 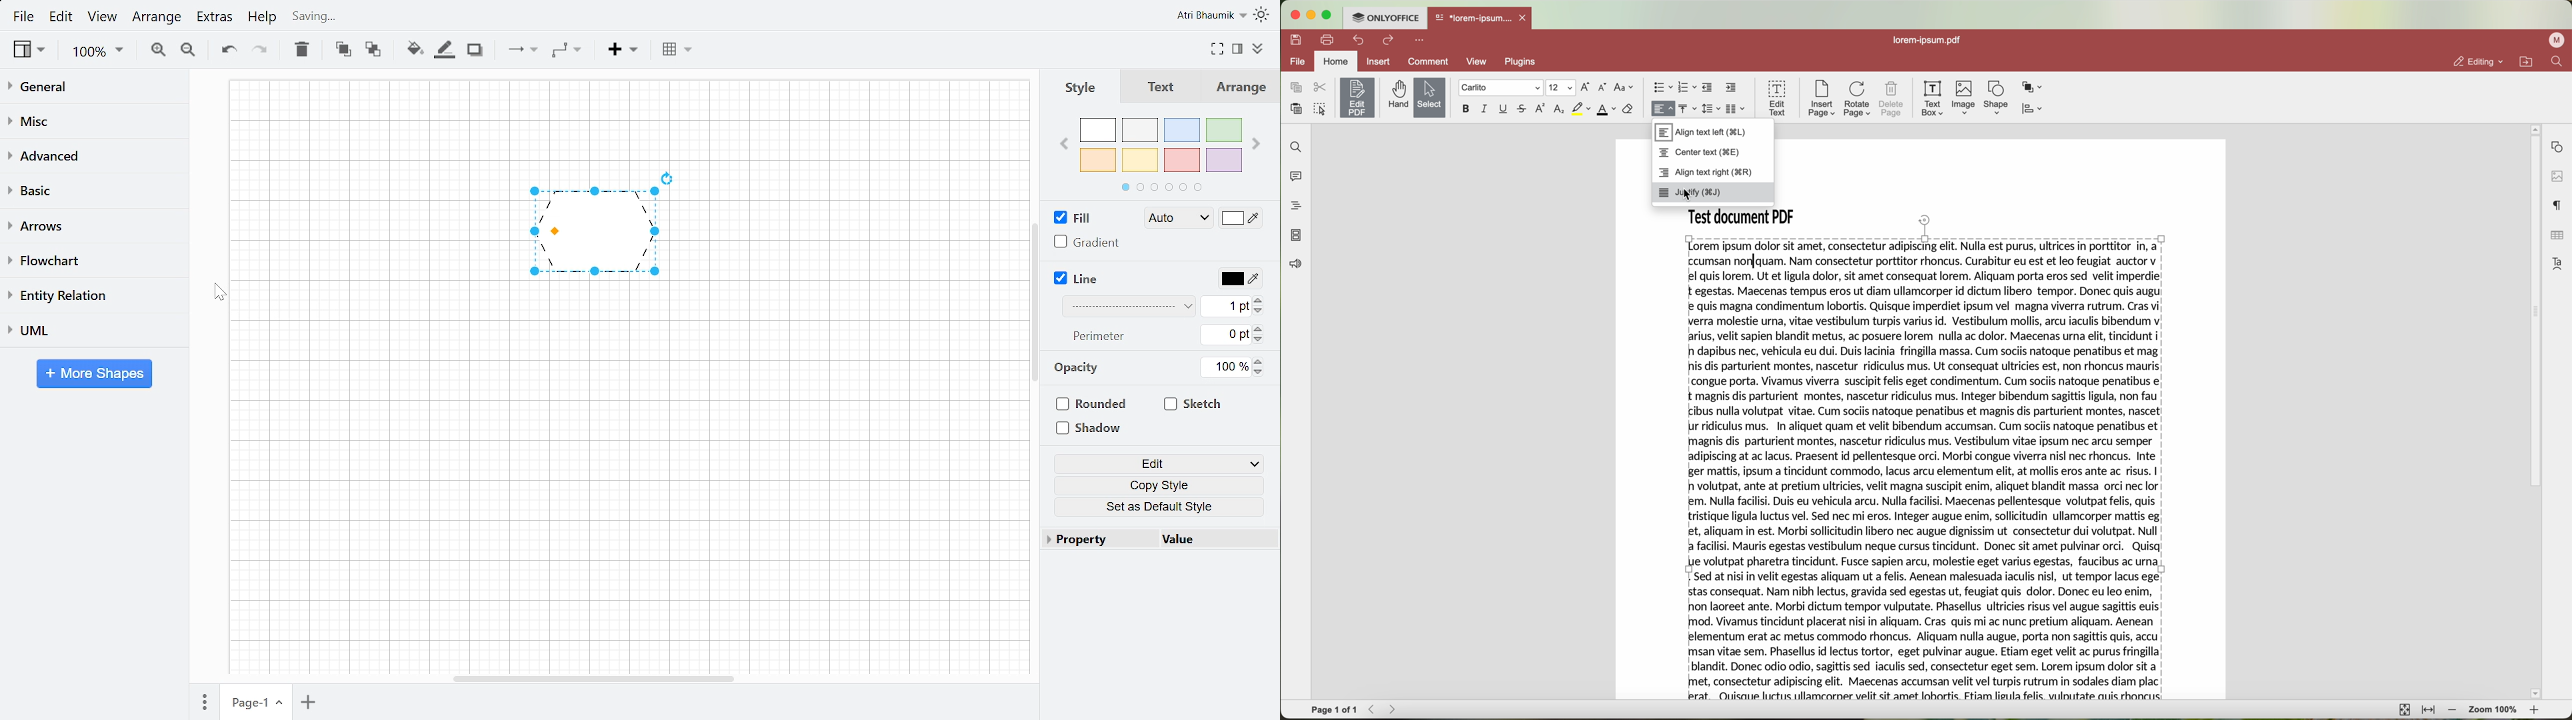 What do you see at coordinates (343, 51) in the screenshot?
I see `To front` at bounding box center [343, 51].